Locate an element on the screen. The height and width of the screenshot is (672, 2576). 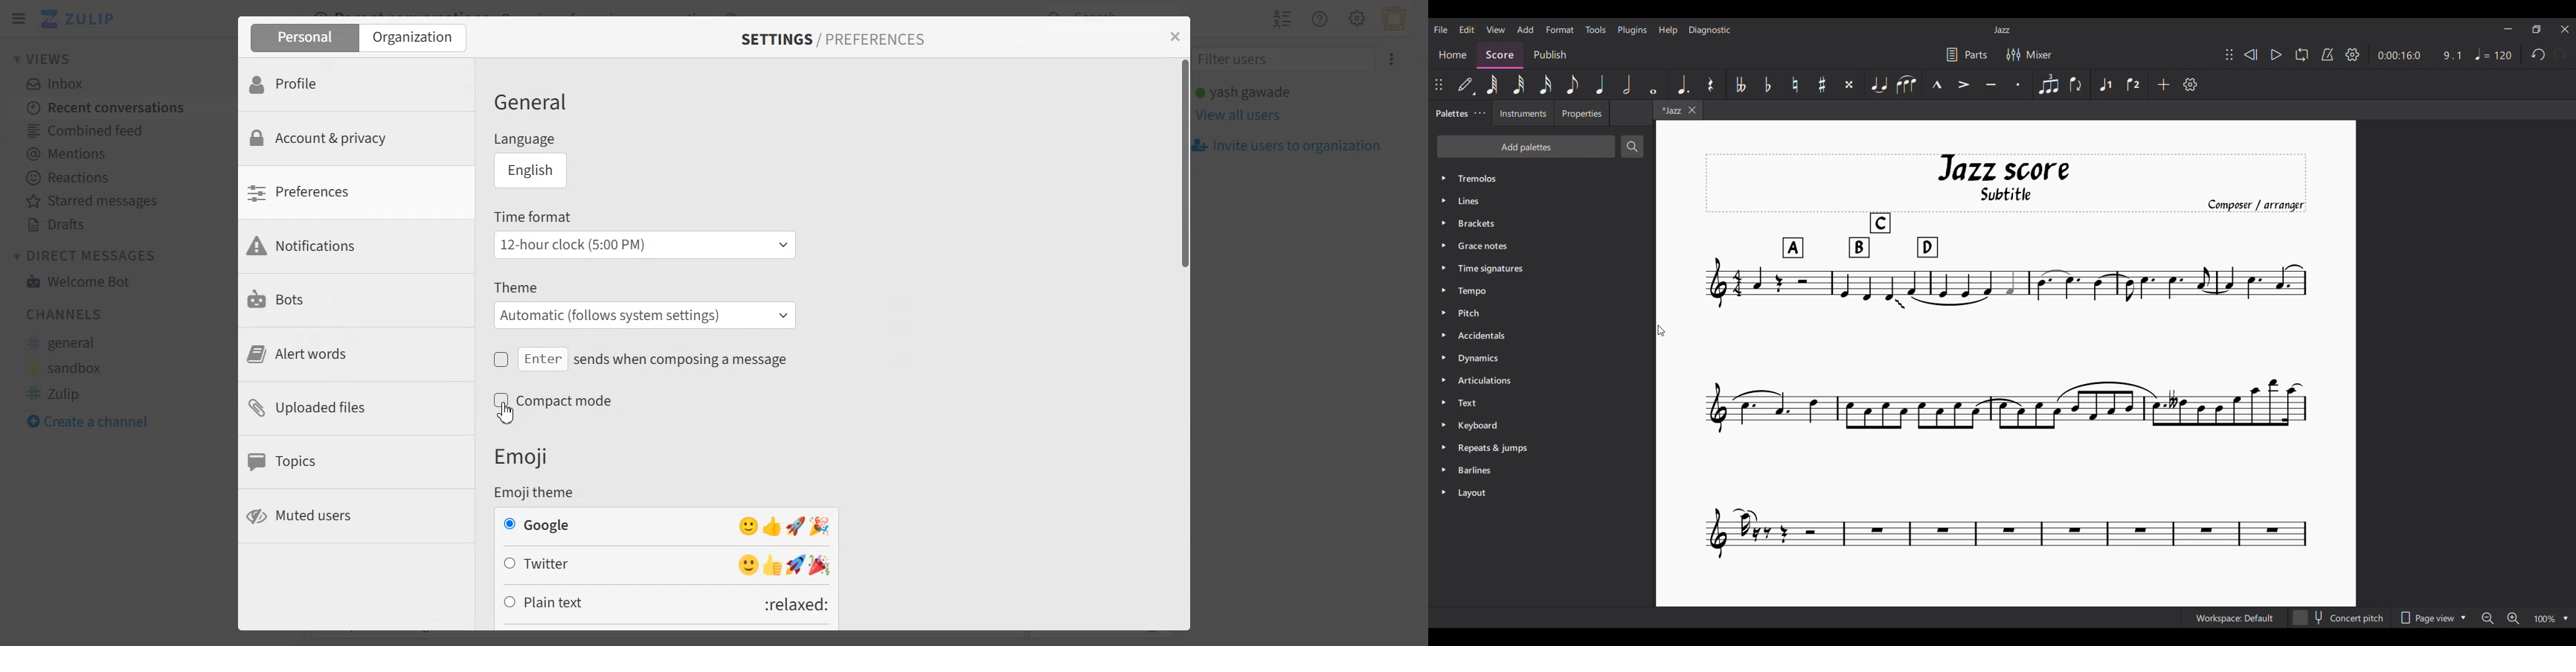
Organization is located at coordinates (415, 38).